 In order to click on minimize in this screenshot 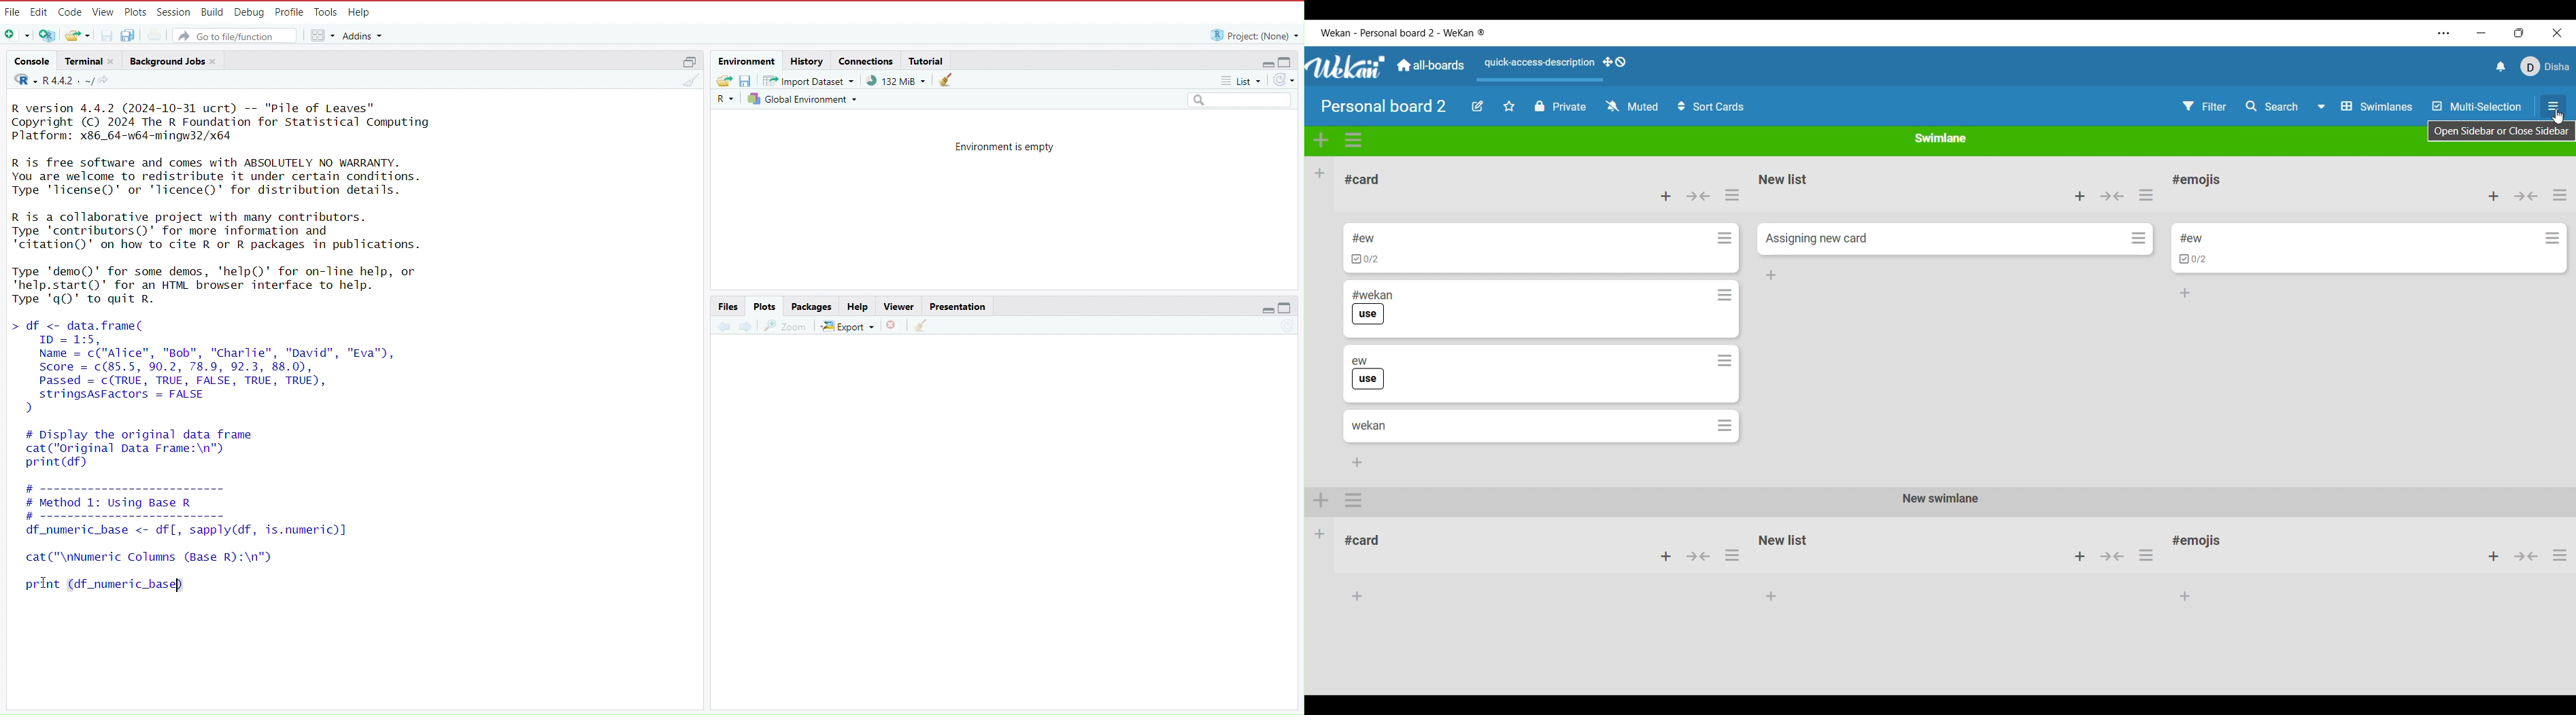, I will do `click(1266, 309)`.